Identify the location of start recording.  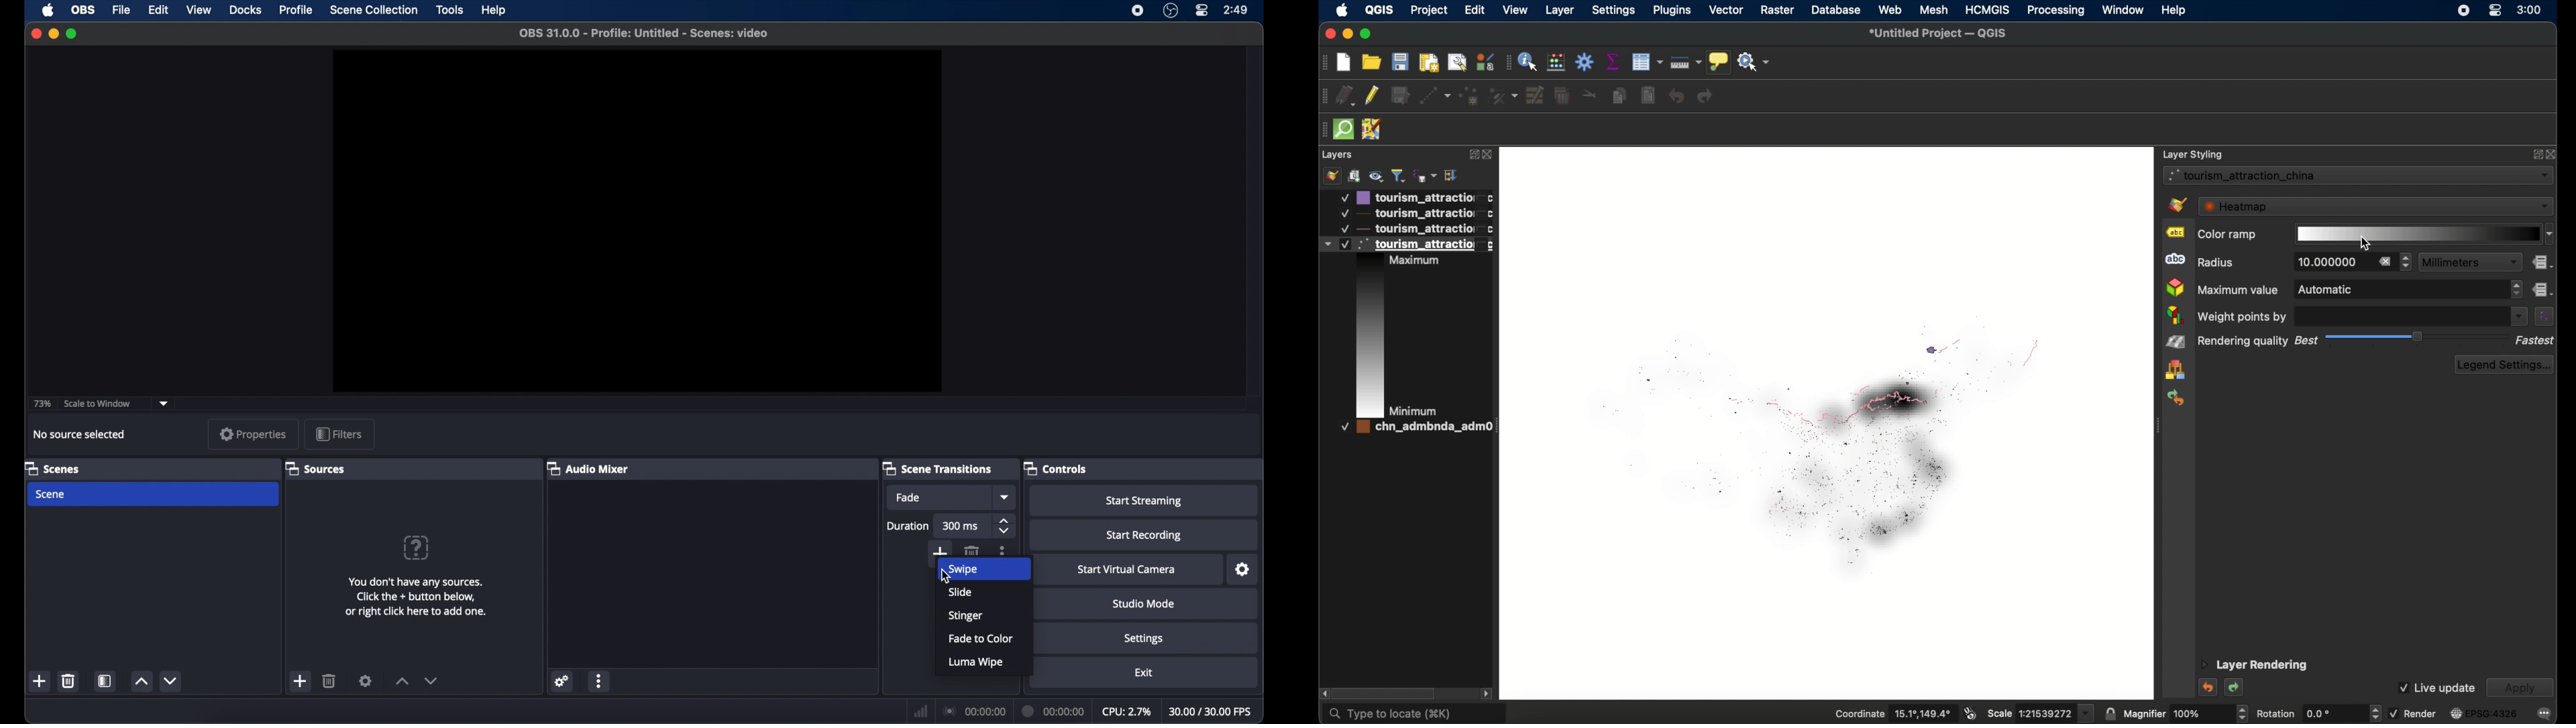
(1144, 536).